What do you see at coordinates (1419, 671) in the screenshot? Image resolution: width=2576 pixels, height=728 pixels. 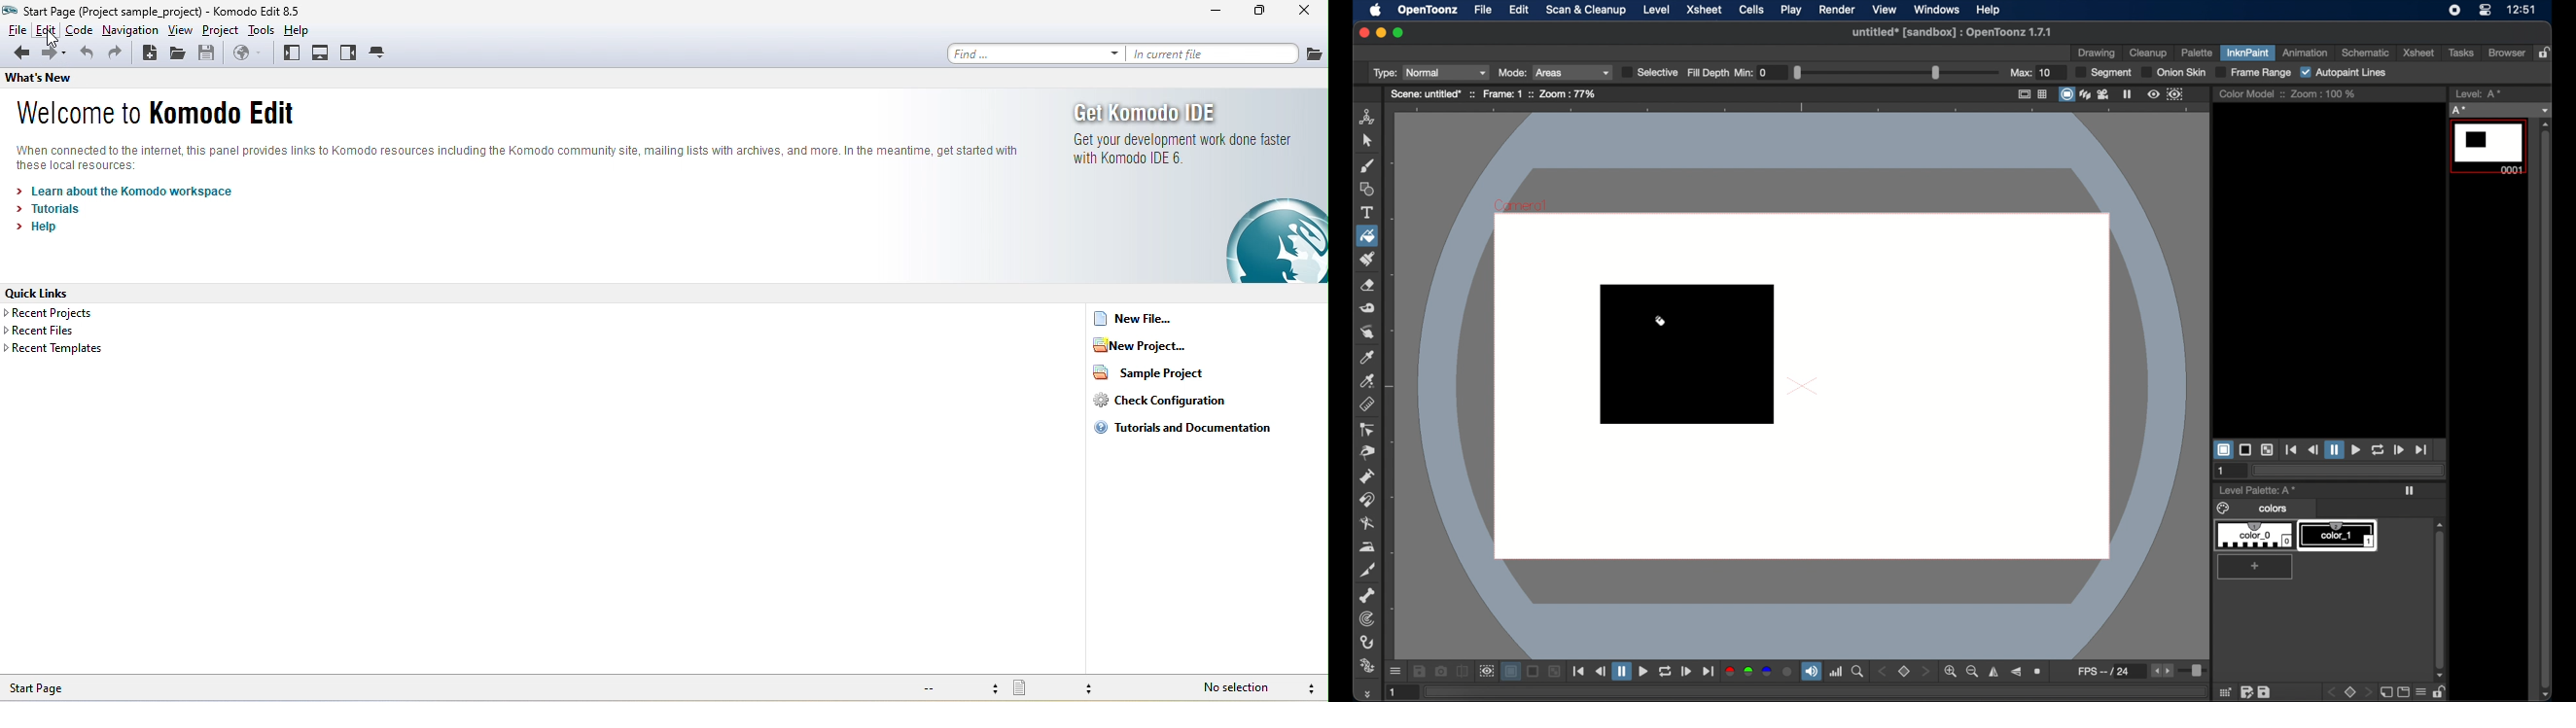 I see `save images` at bounding box center [1419, 671].